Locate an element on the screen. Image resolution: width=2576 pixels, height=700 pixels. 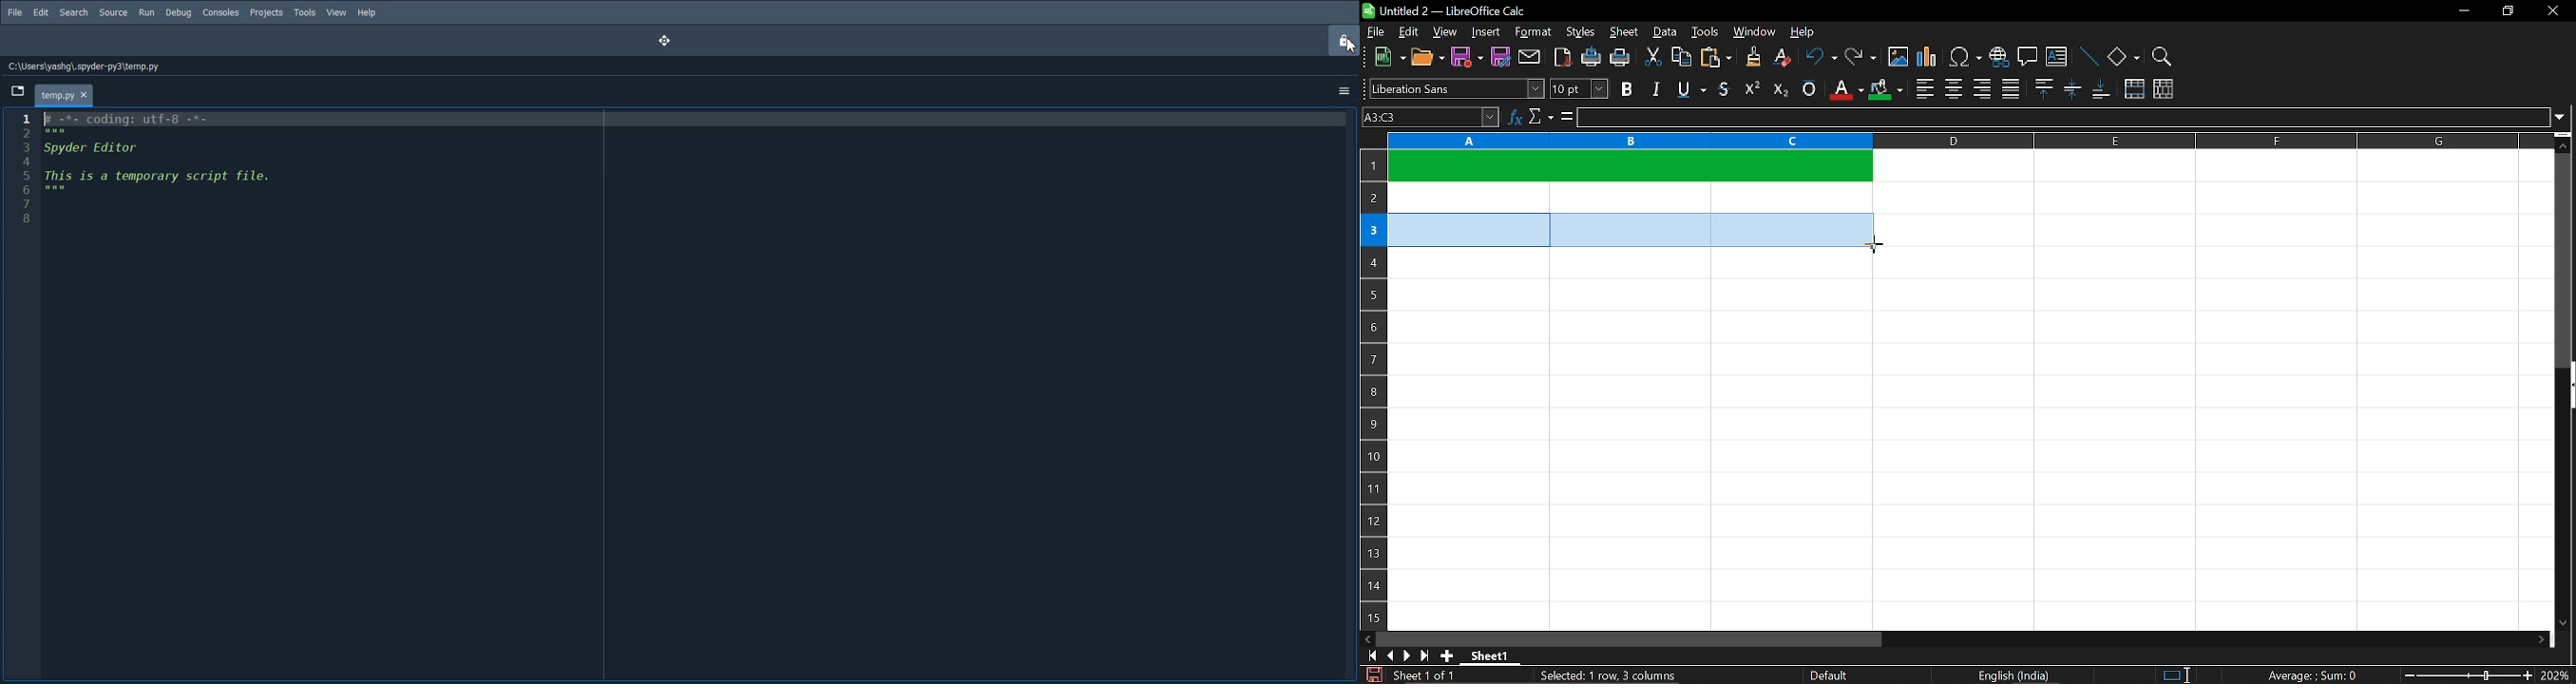
window is located at coordinates (1754, 32).